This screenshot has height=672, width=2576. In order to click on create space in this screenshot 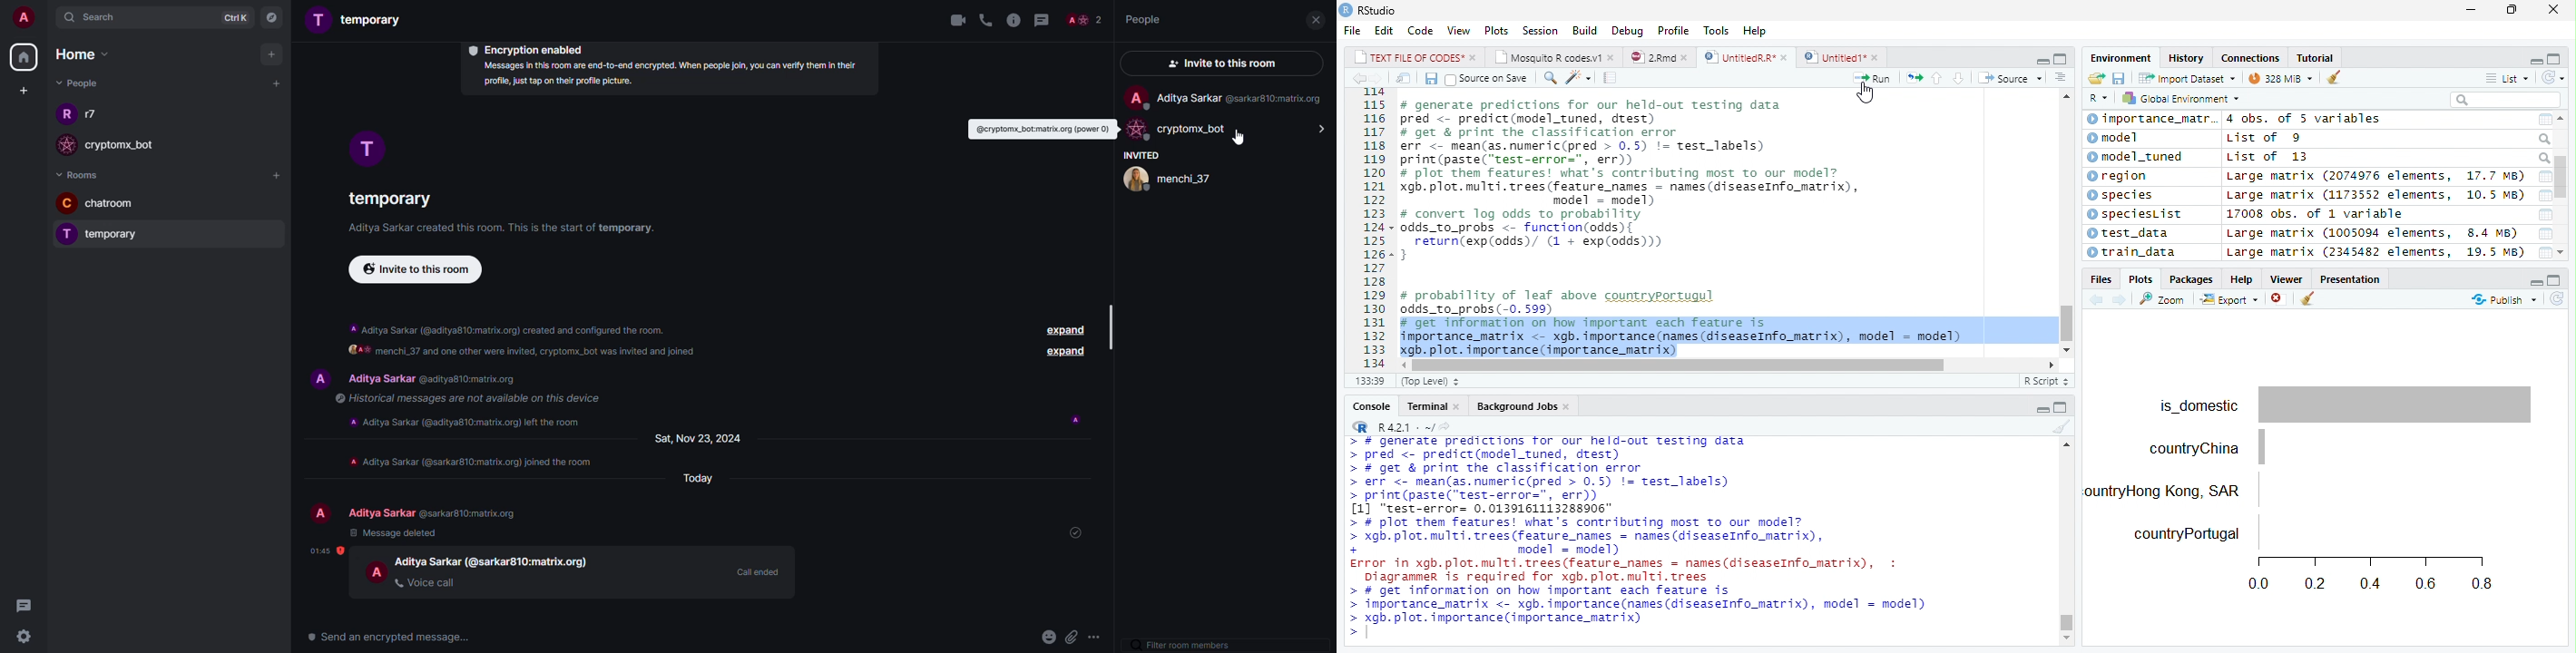, I will do `click(24, 90)`.